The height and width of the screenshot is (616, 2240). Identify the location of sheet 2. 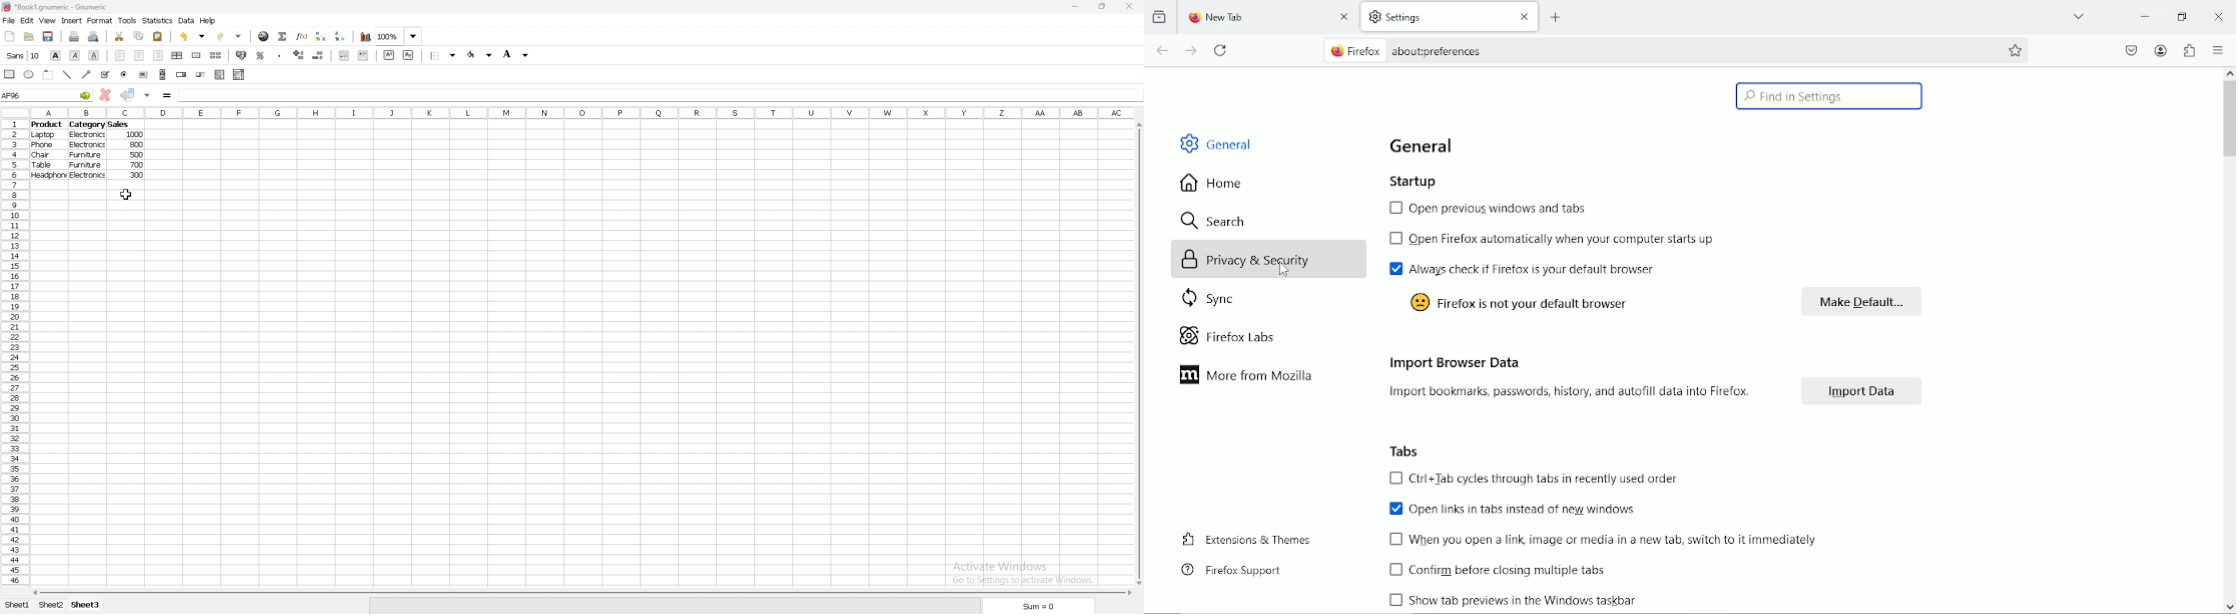
(51, 606).